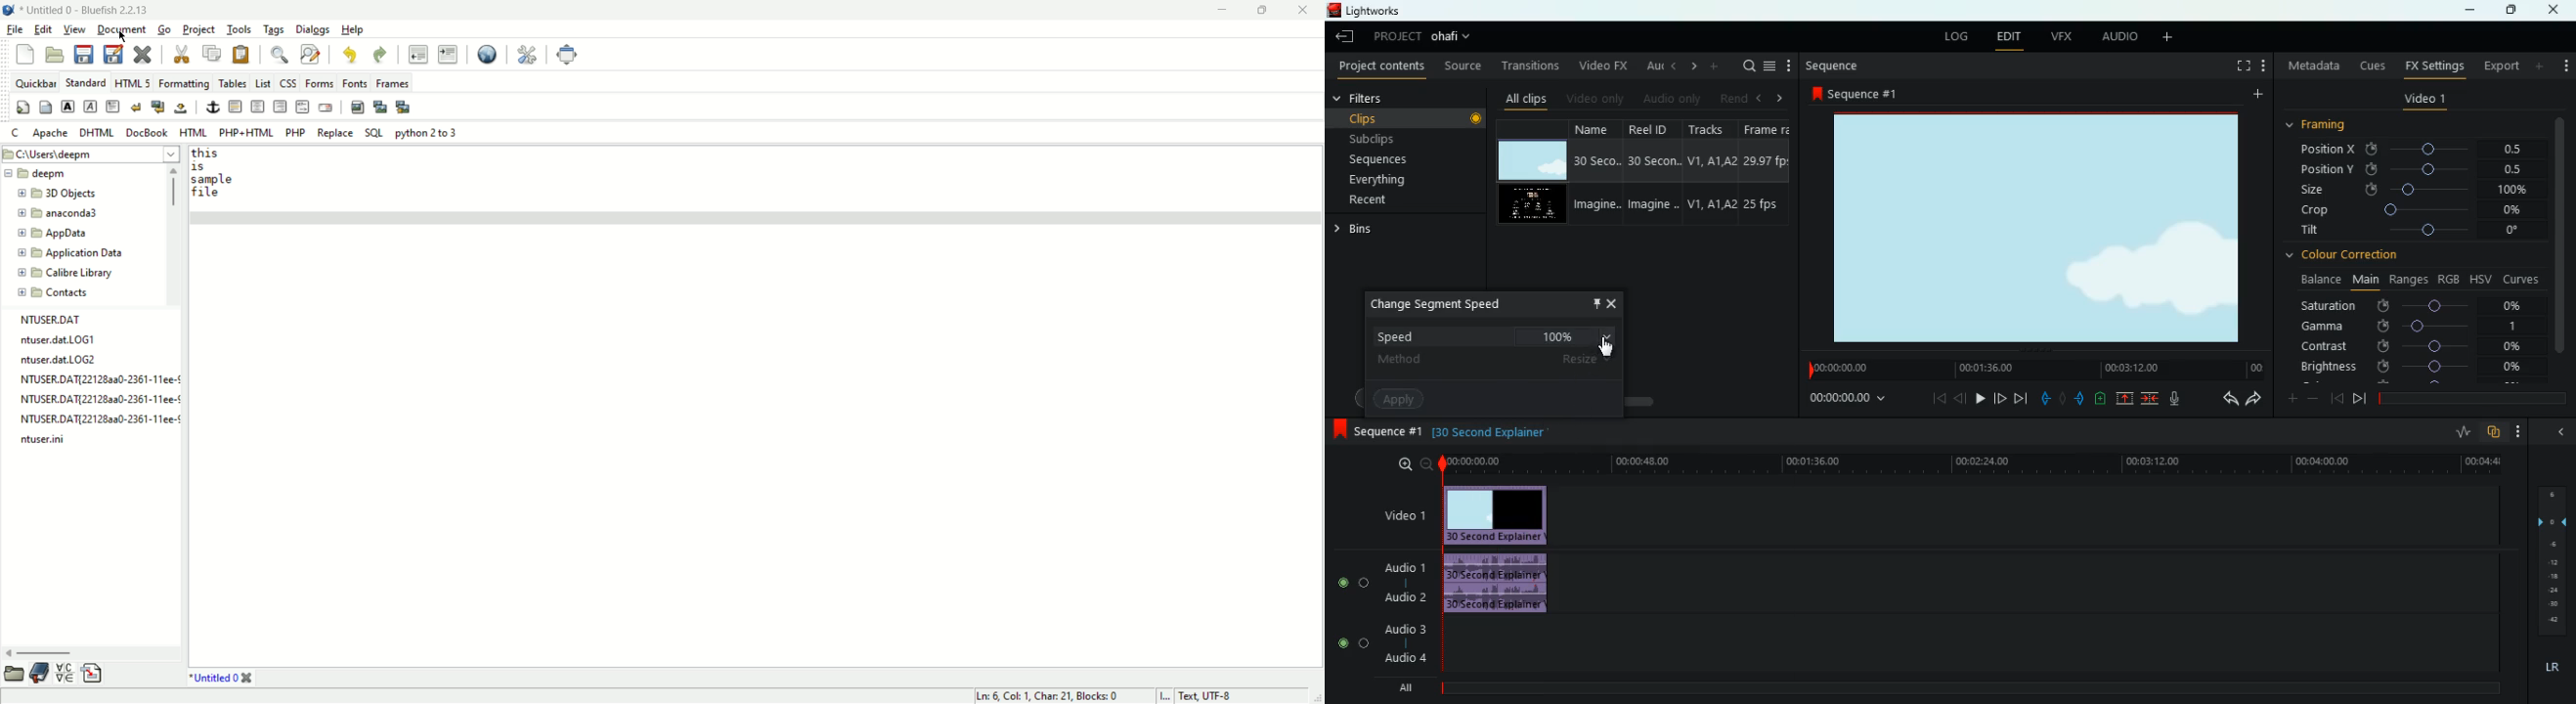 Image resolution: width=2576 pixels, height=728 pixels. I want to click on forward, so click(2254, 400).